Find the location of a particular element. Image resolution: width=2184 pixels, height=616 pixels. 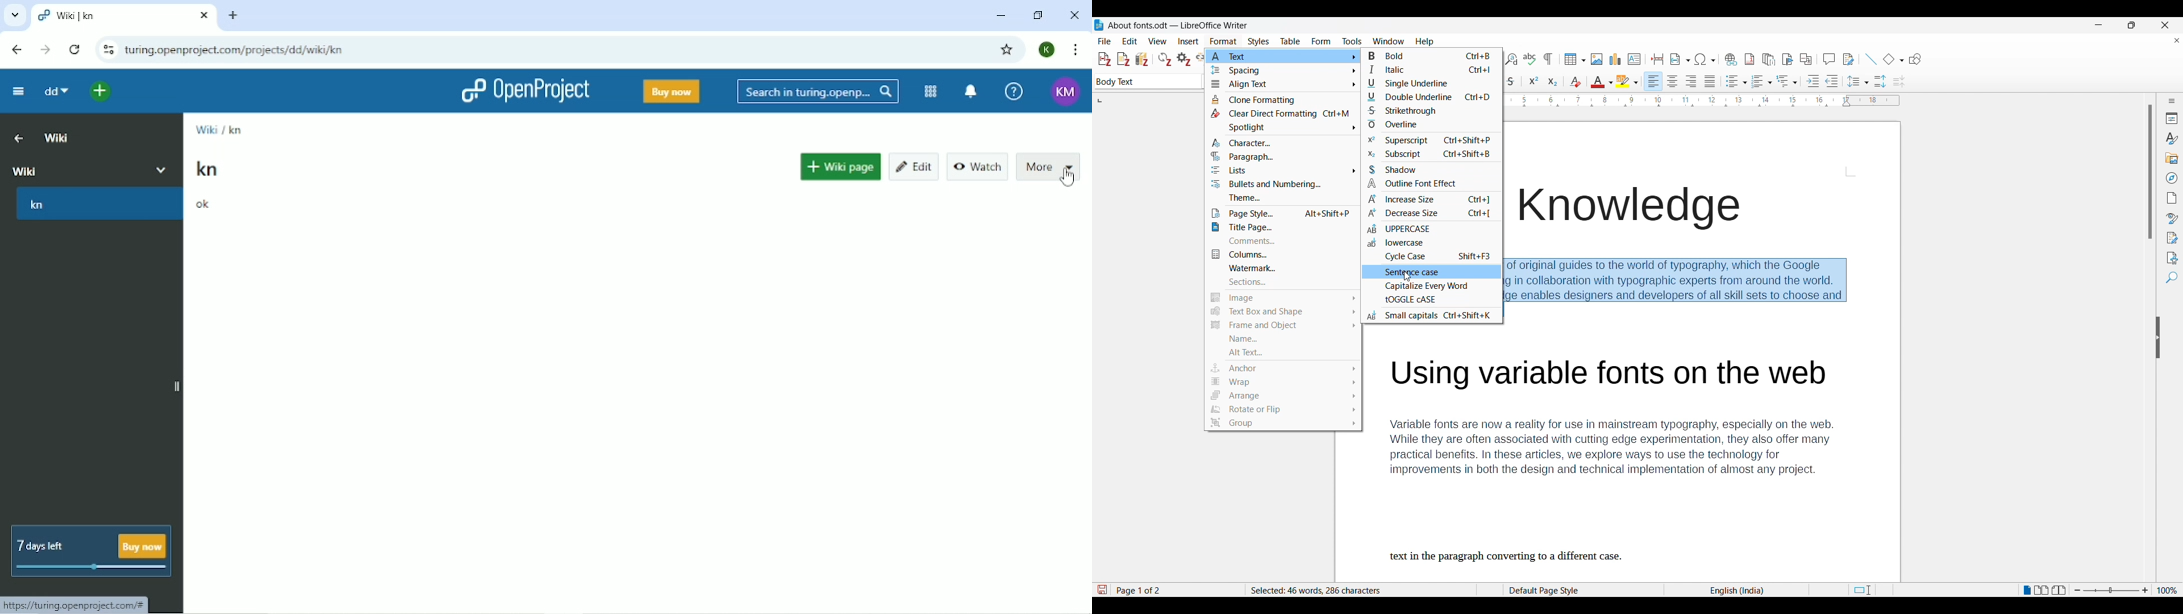

Form menu is located at coordinates (1321, 42).